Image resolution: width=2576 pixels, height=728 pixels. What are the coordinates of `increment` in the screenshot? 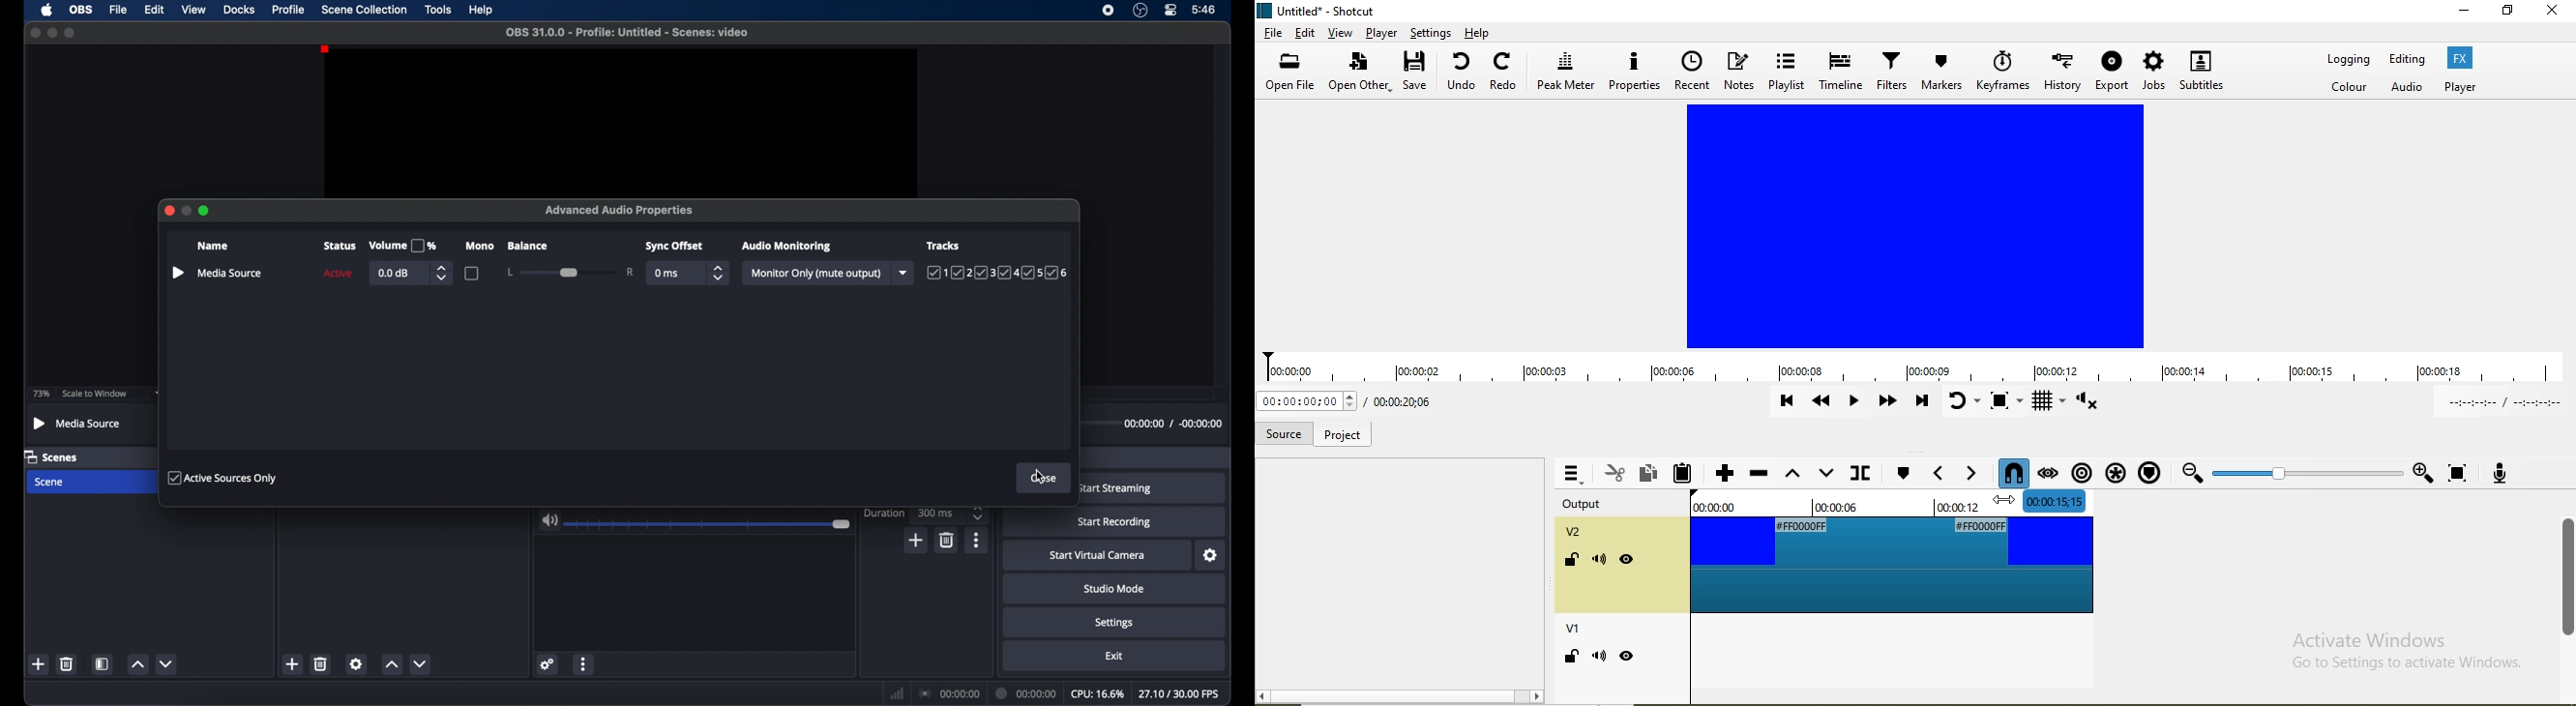 It's located at (392, 664).